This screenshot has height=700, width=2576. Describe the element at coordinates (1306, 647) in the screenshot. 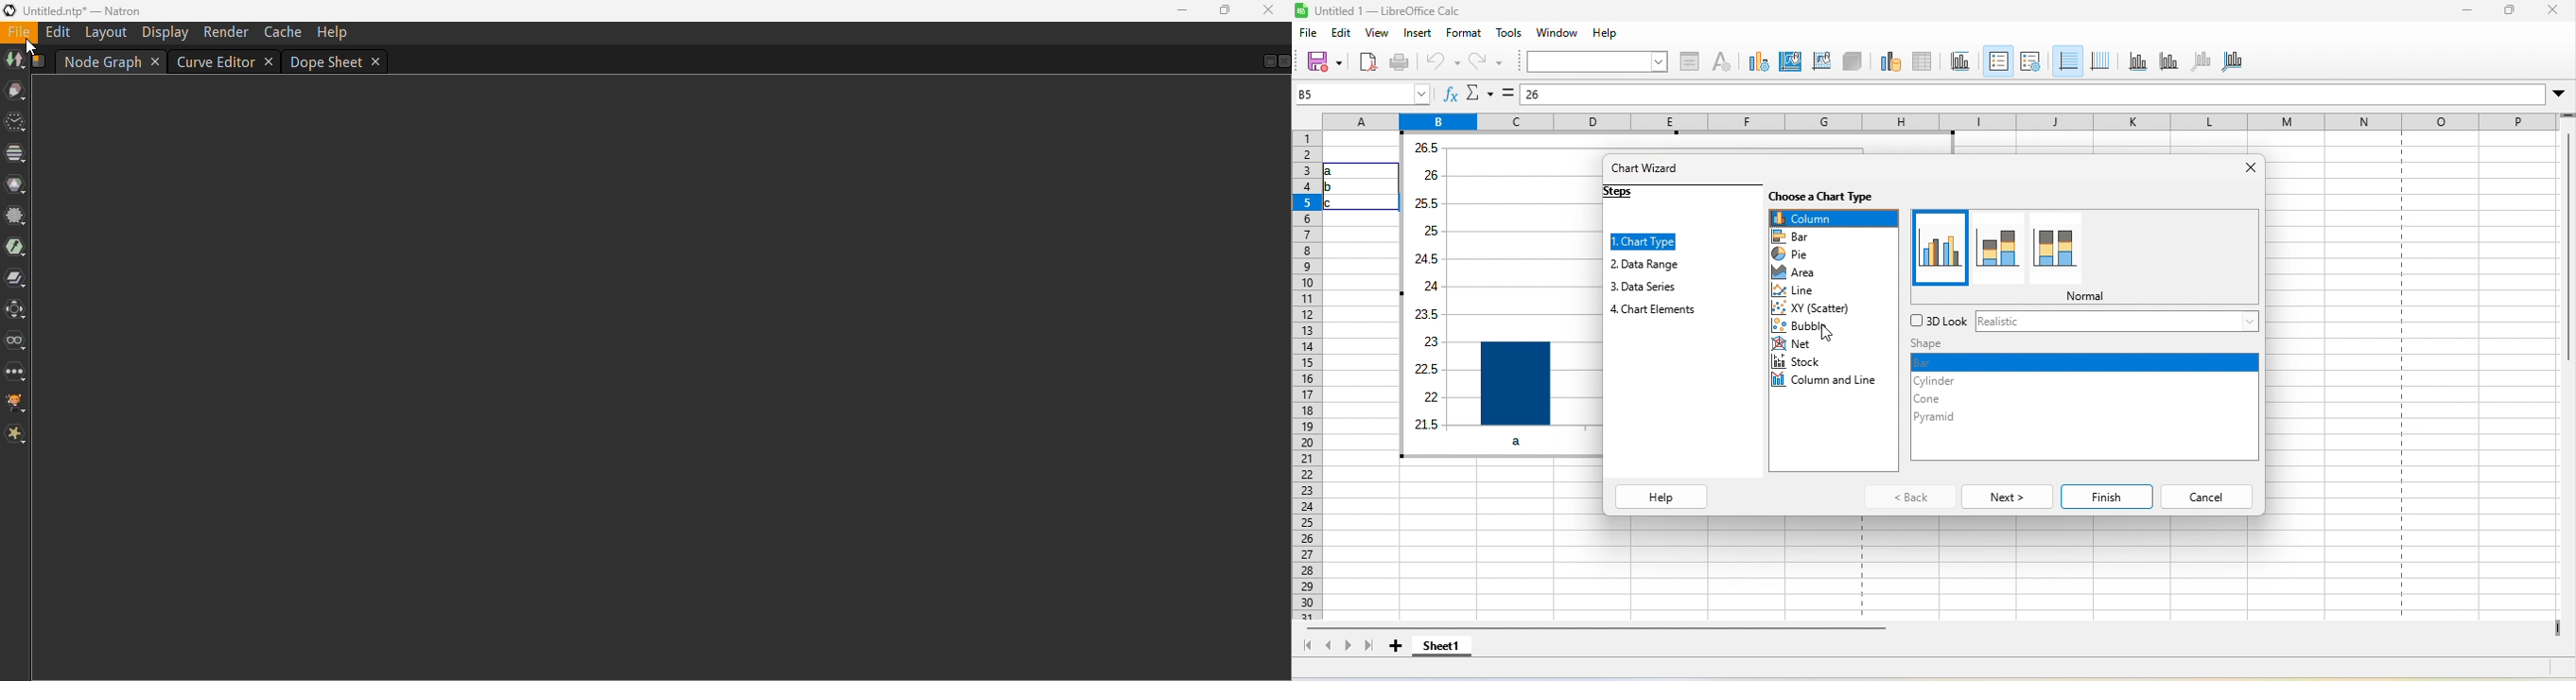

I see `first sheet` at that location.